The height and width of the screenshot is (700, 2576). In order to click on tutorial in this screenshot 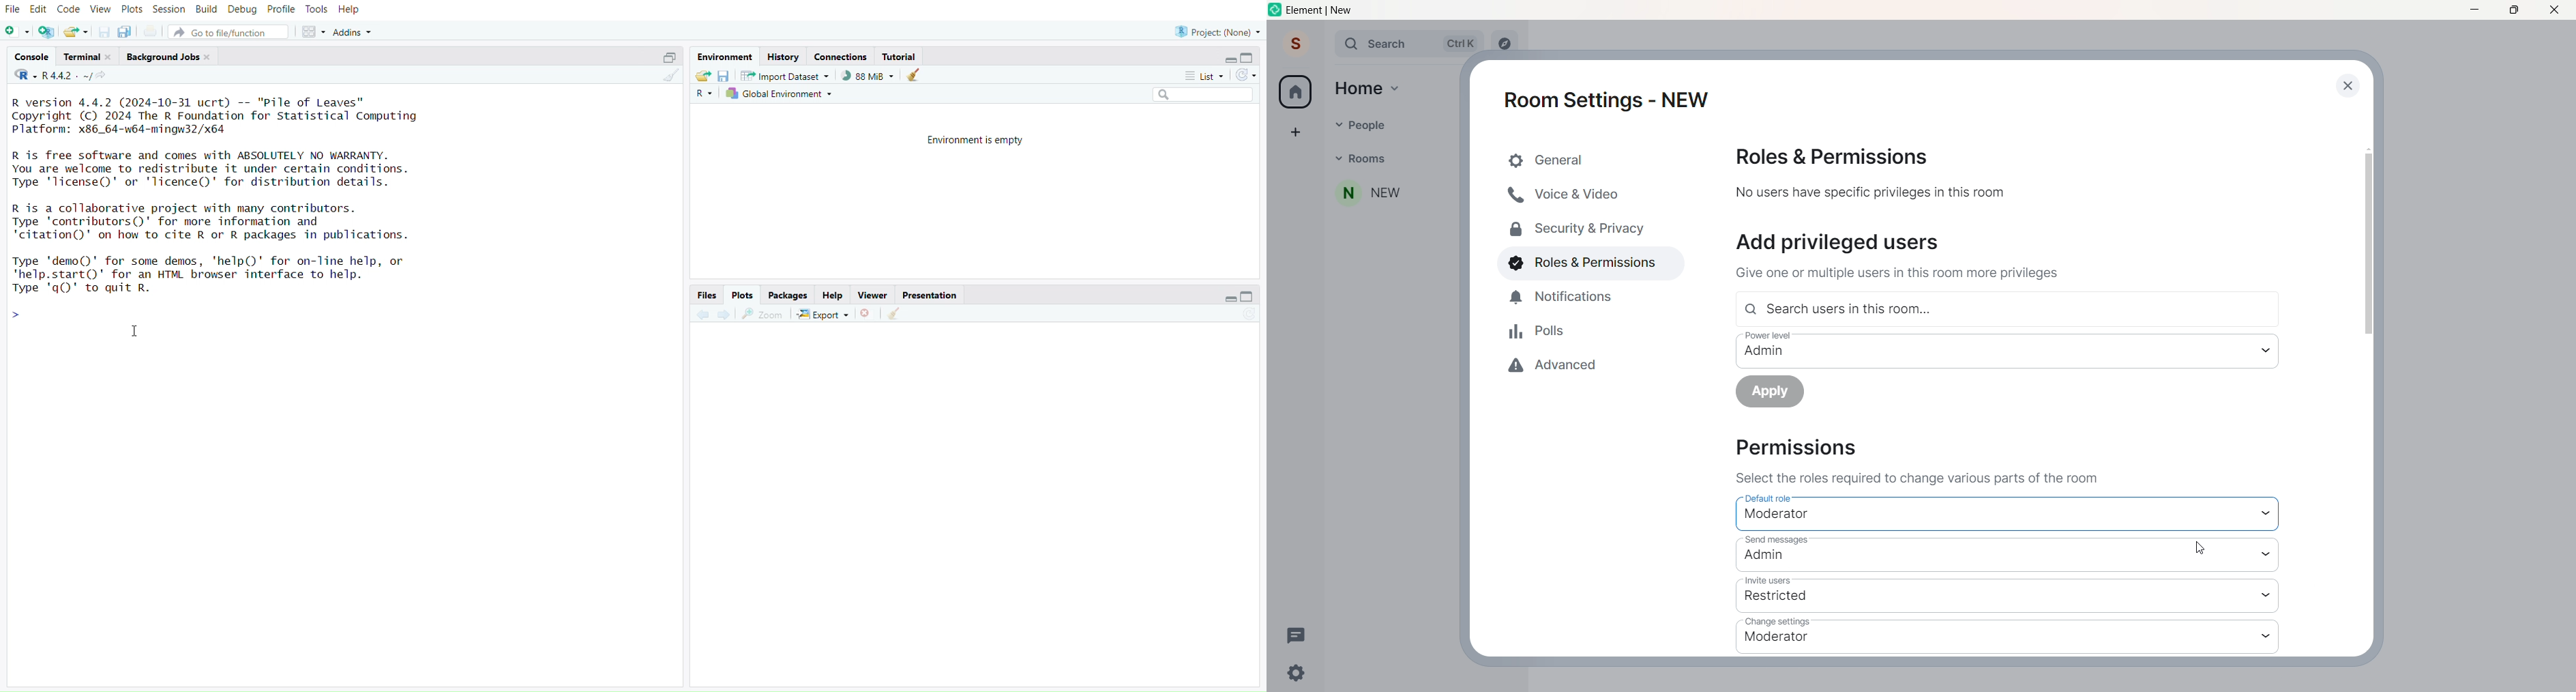, I will do `click(902, 57)`.